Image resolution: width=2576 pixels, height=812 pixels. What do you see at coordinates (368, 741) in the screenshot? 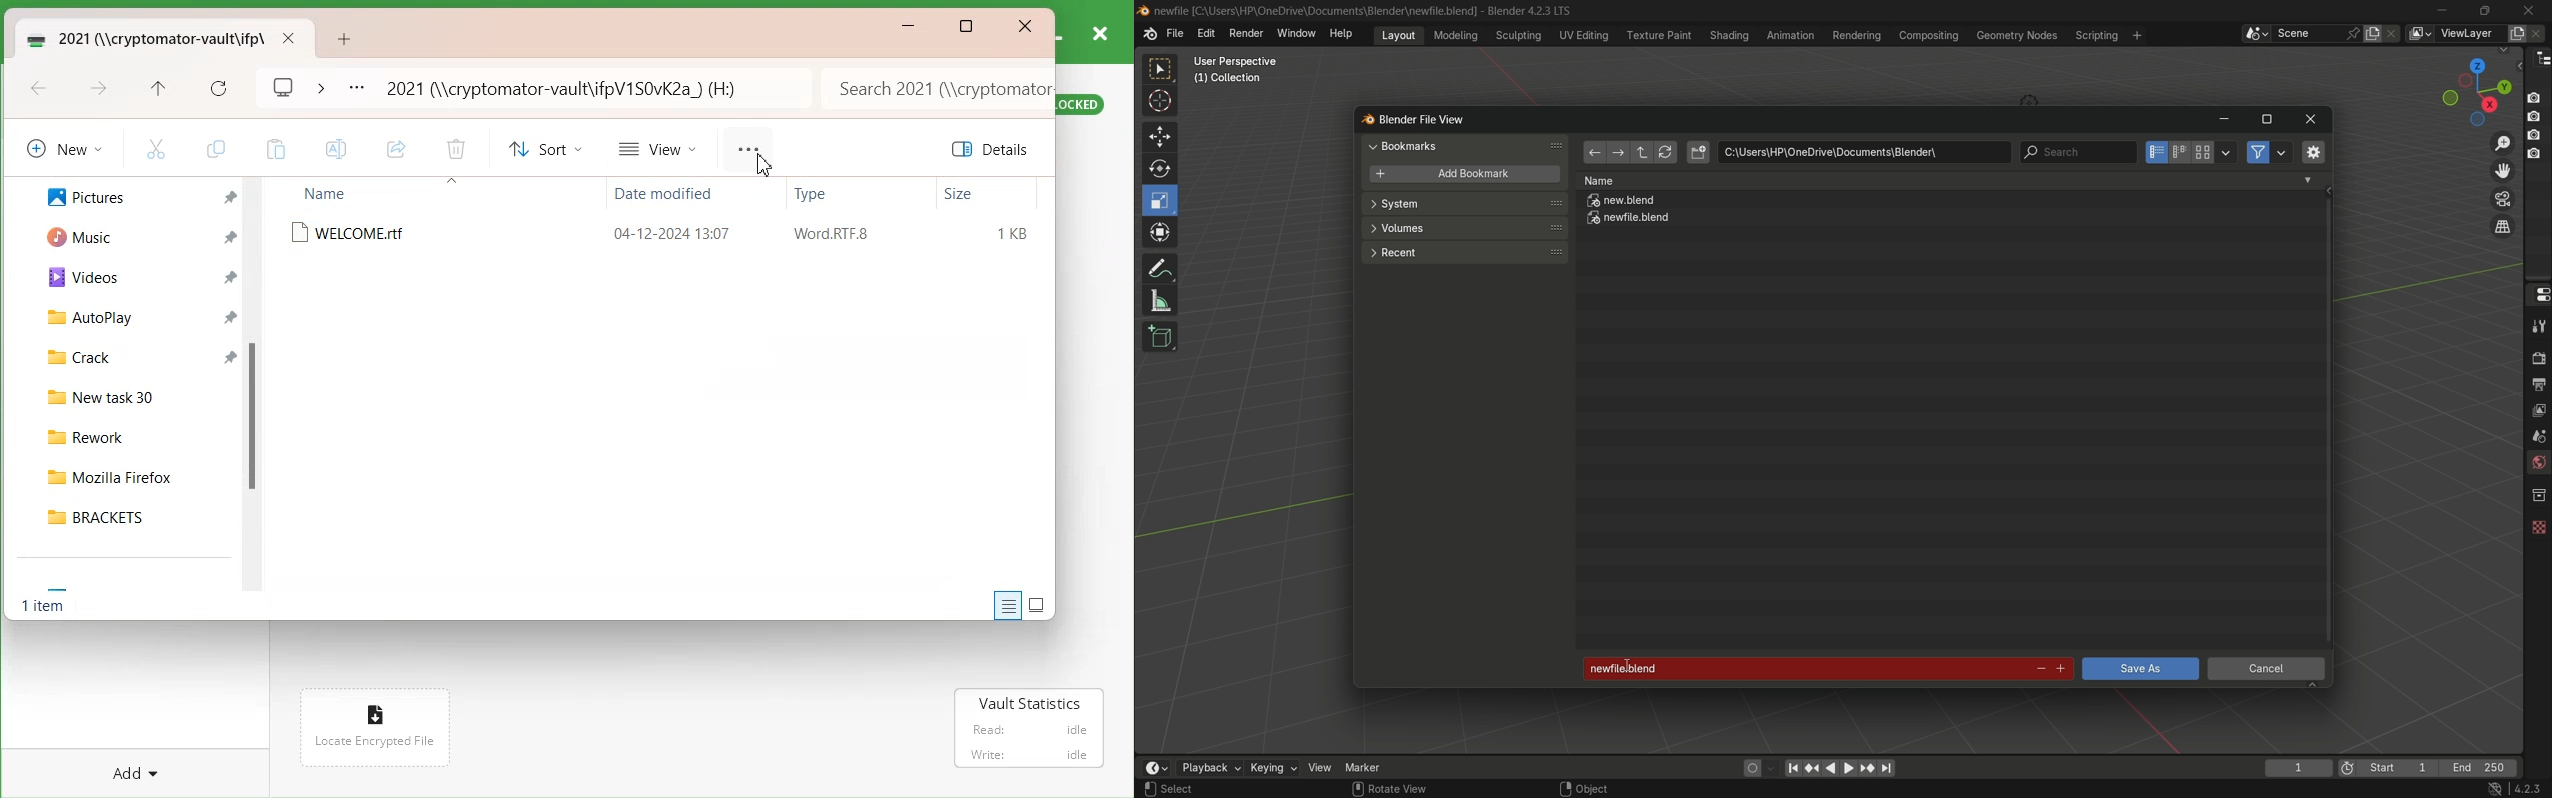
I see `Locate encrypted file` at bounding box center [368, 741].